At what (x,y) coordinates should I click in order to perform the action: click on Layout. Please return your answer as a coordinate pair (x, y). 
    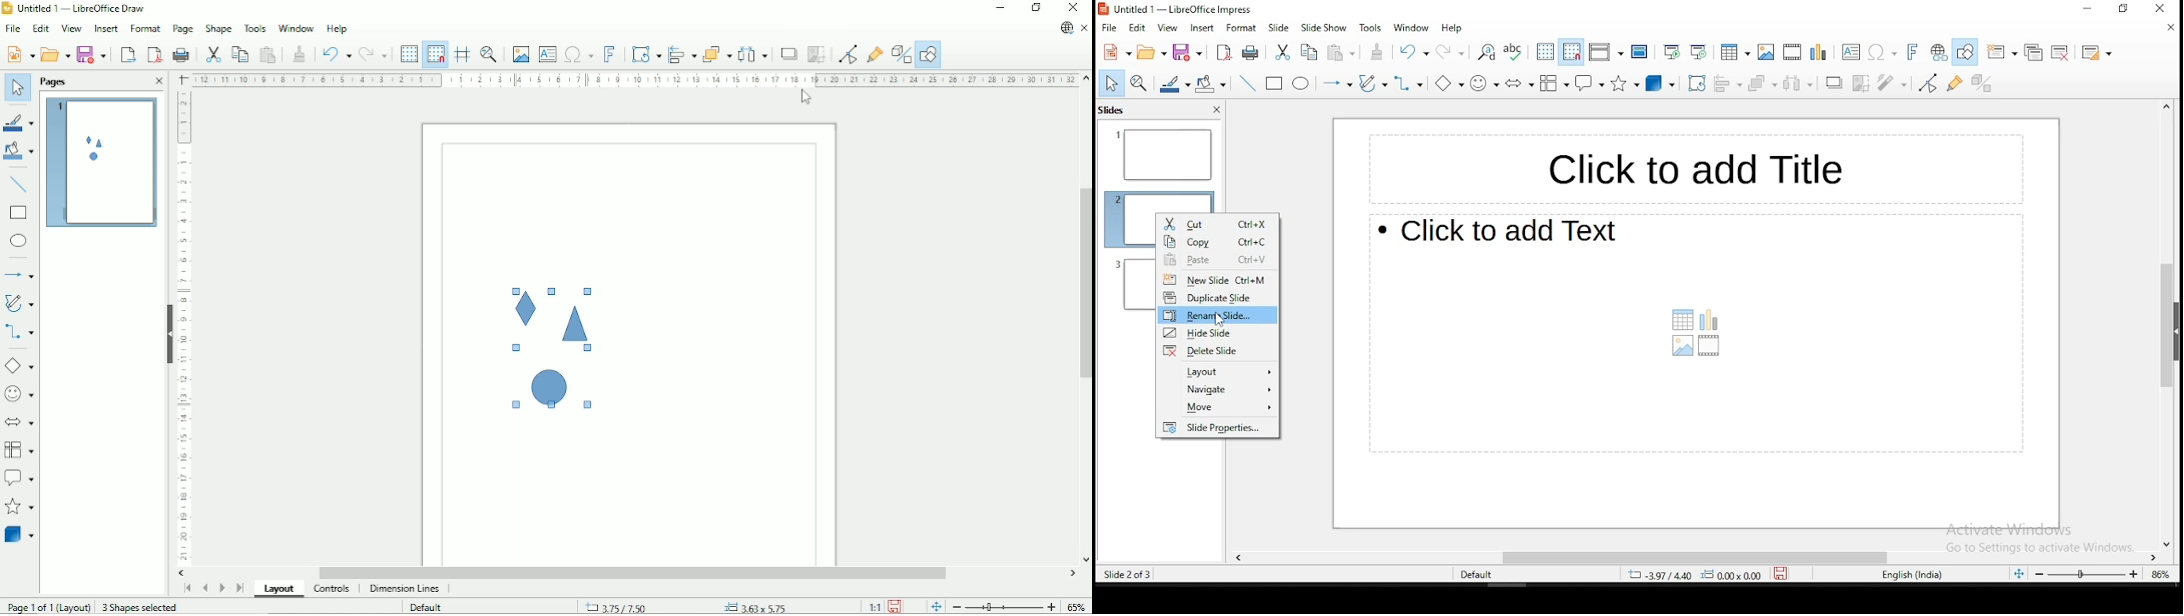
    Looking at the image, I should click on (279, 590).